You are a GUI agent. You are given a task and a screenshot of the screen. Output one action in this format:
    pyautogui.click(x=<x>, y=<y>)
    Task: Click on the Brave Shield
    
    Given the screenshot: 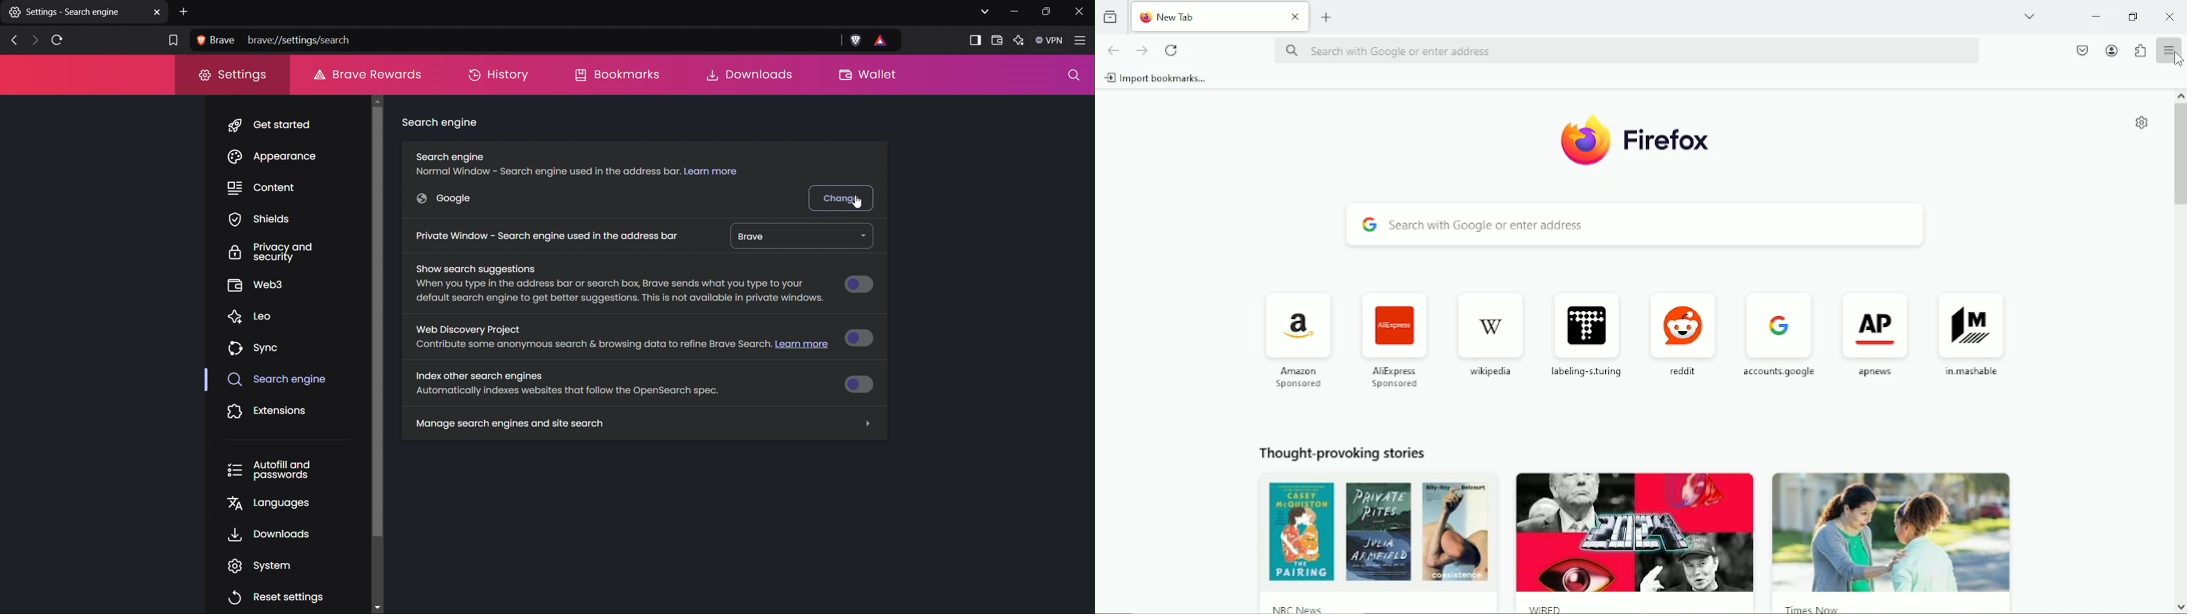 What is the action you would take?
    pyautogui.click(x=855, y=41)
    